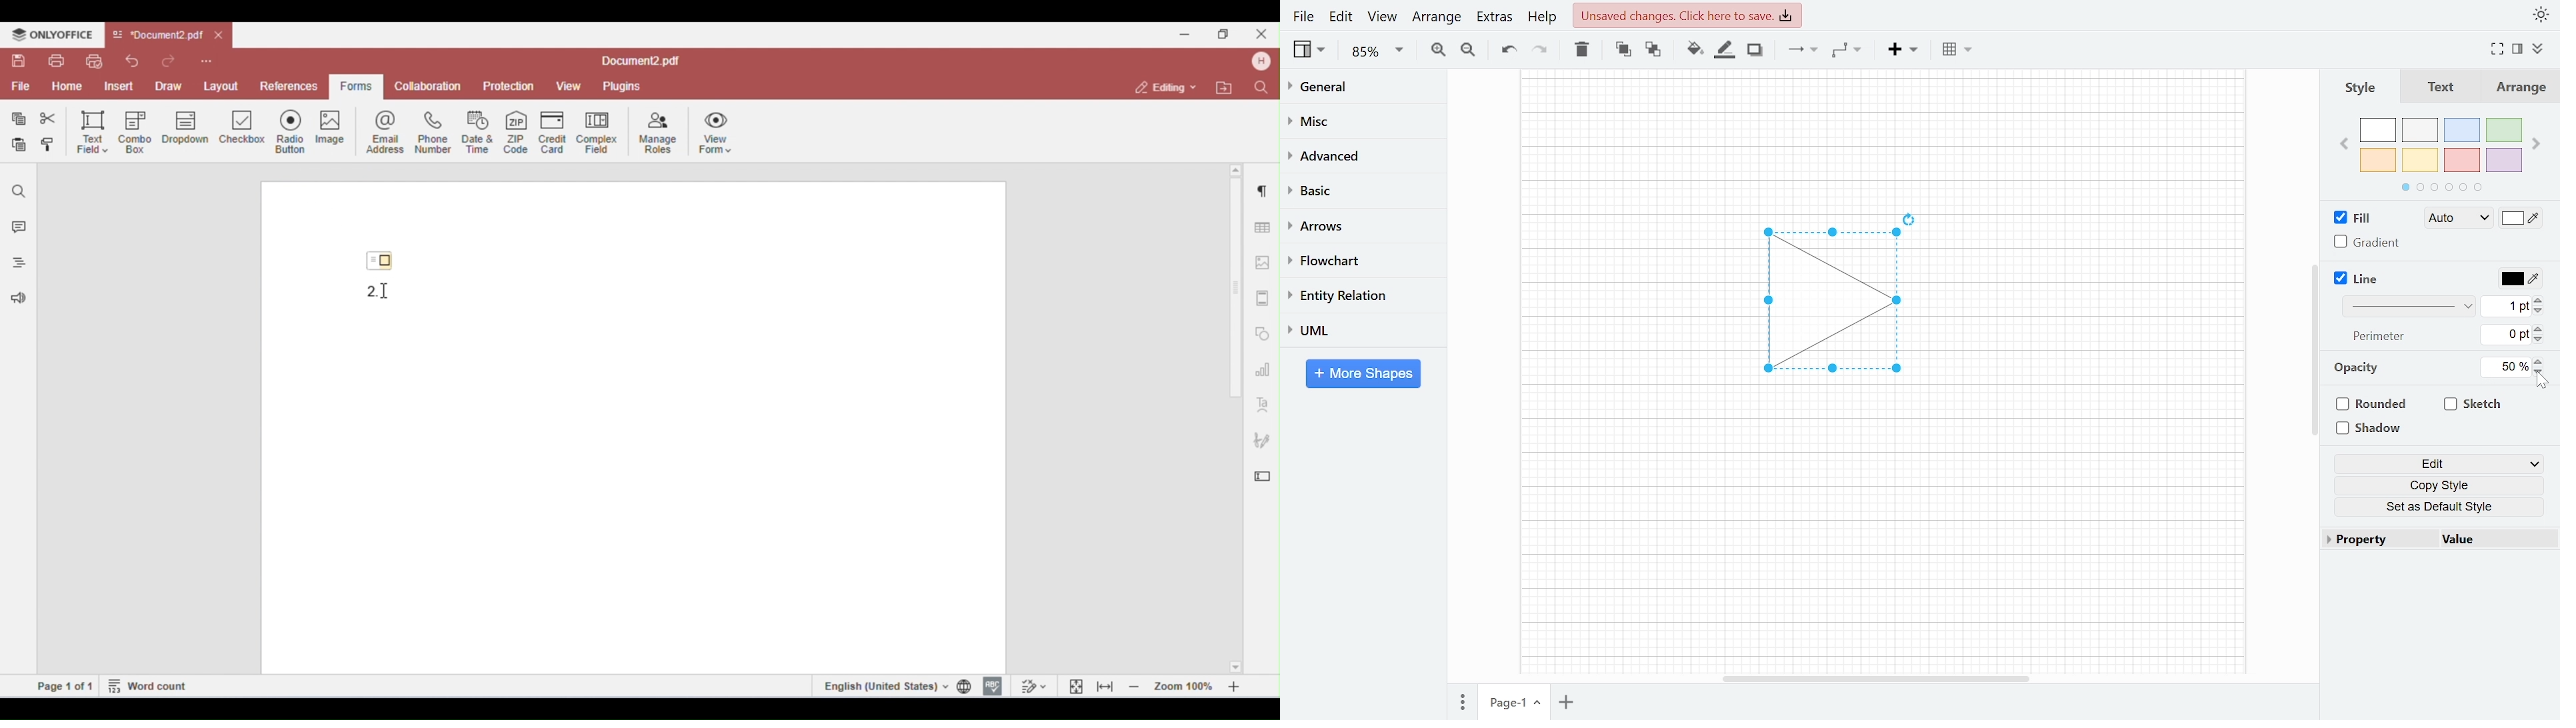 The width and height of the screenshot is (2576, 728). I want to click on blue, so click(2464, 130).